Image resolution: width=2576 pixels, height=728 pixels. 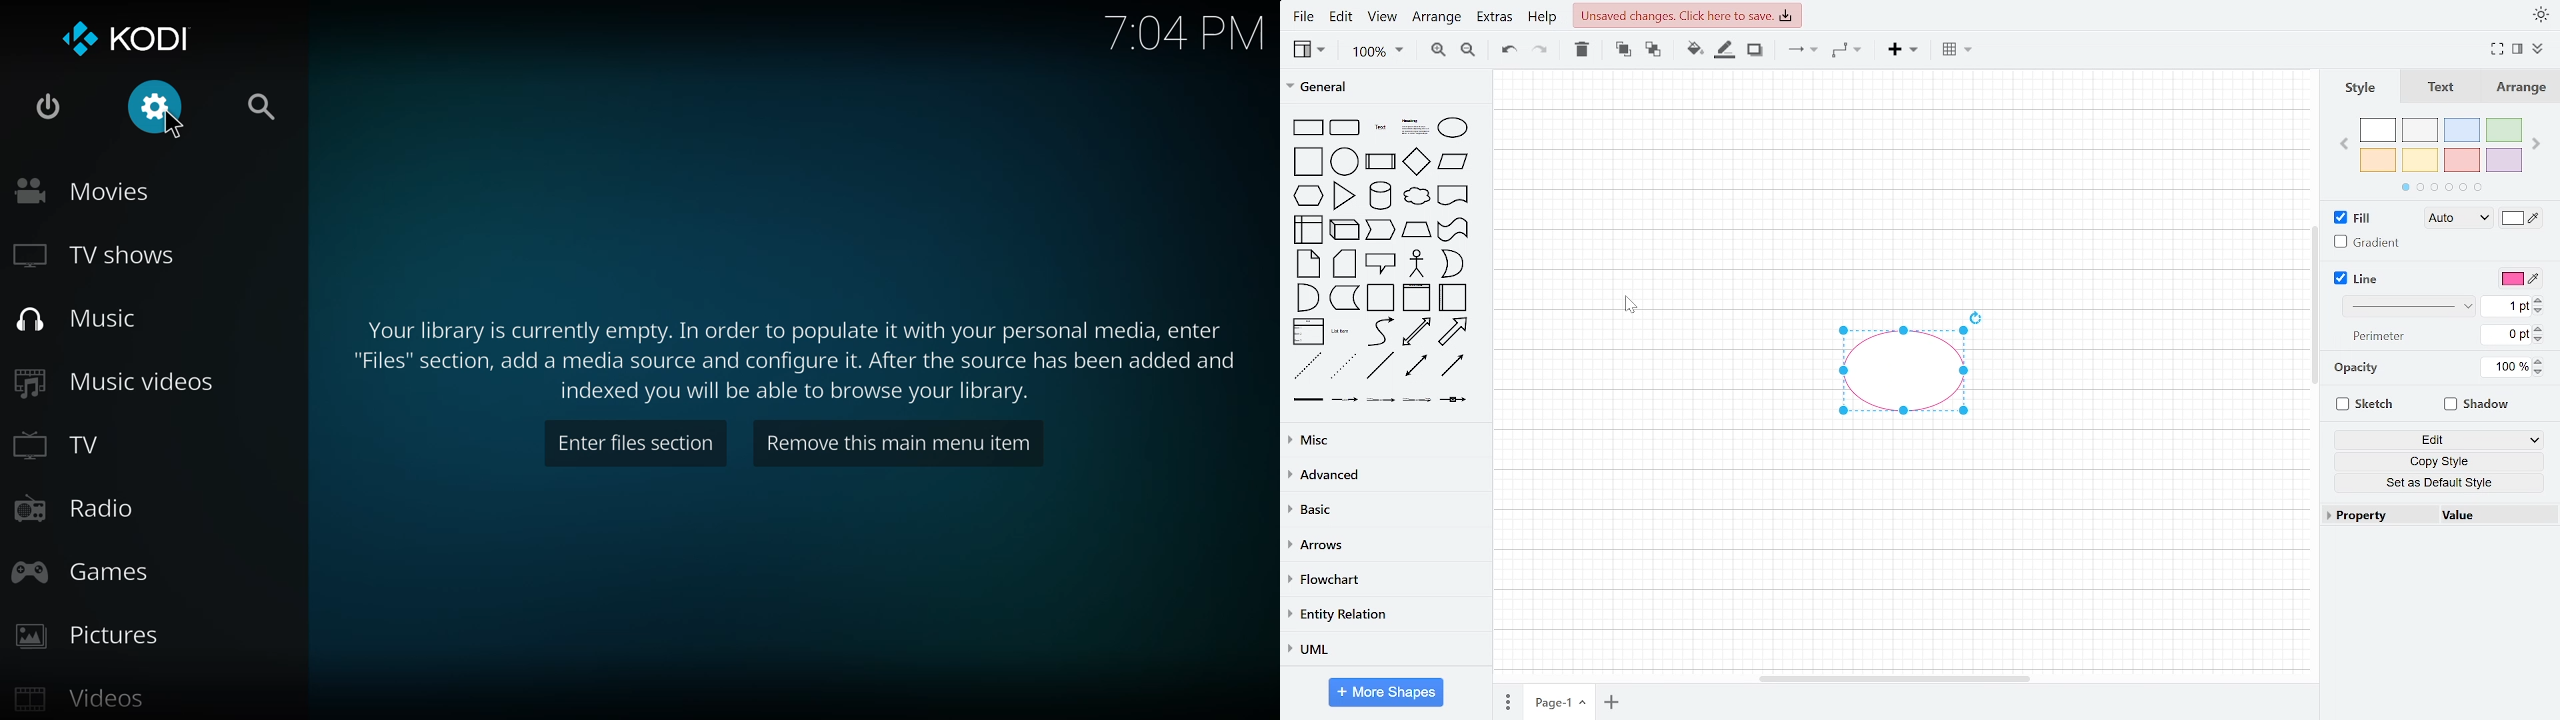 I want to click on help, so click(x=1542, y=20).